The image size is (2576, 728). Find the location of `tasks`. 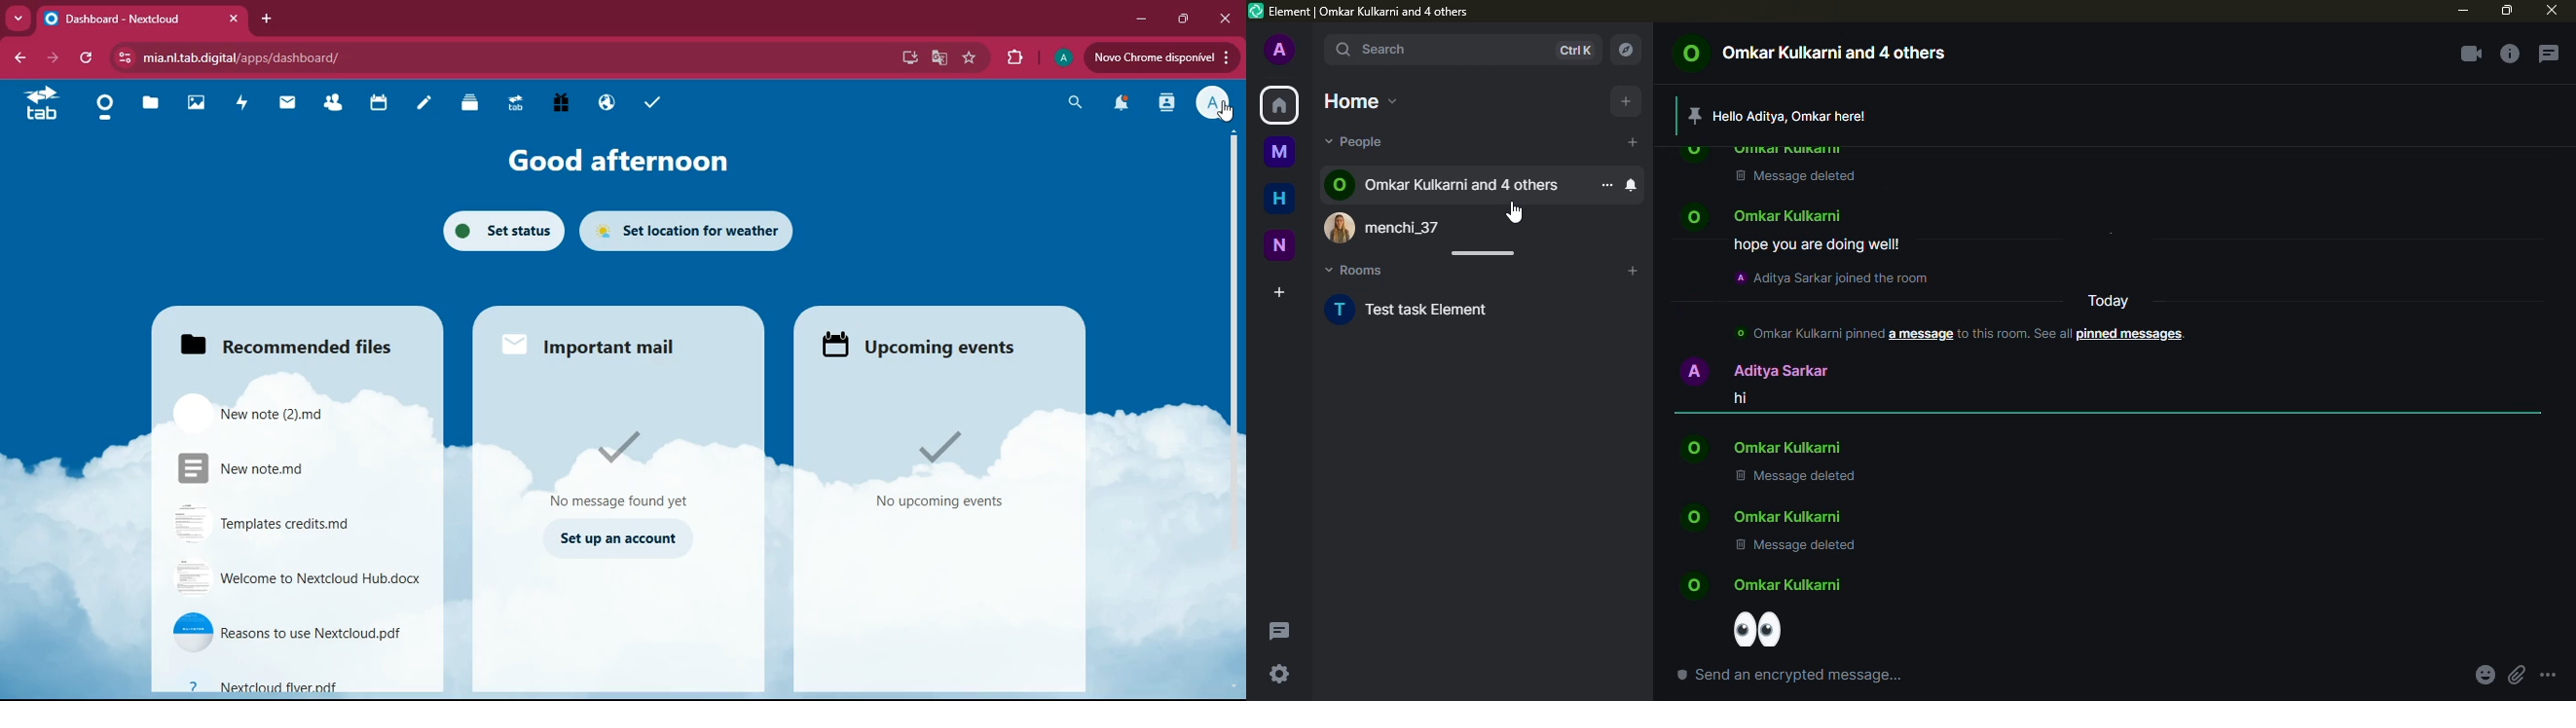

tasks is located at coordinates (649, 102).